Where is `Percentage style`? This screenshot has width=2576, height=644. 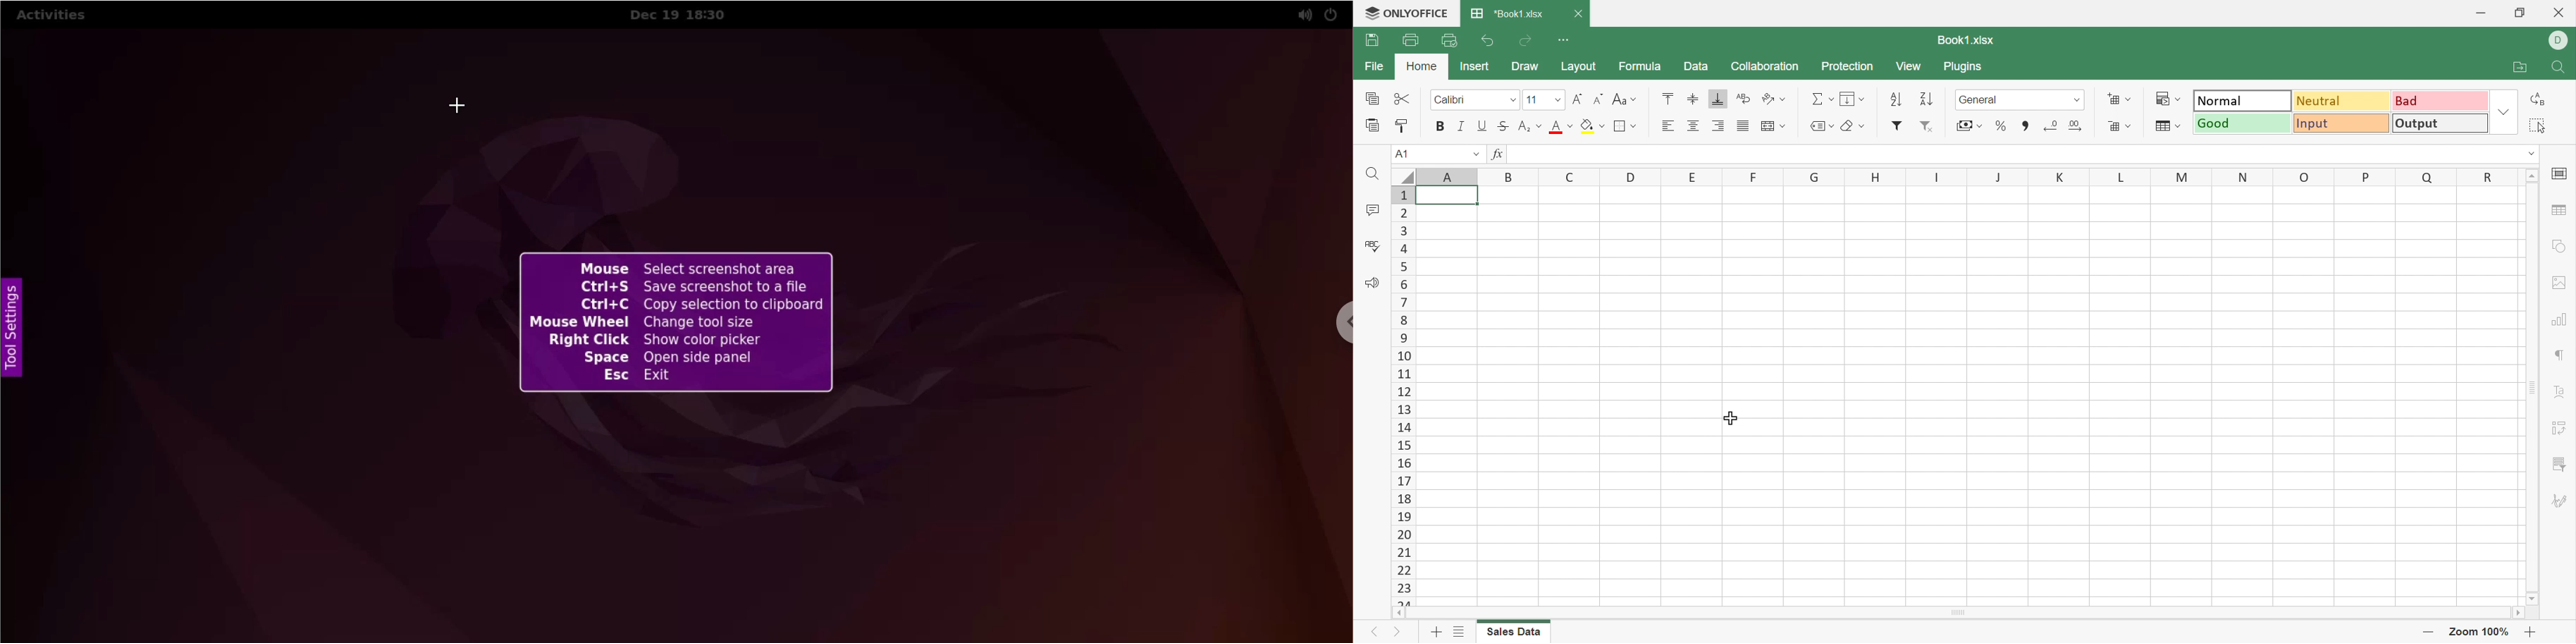
Percentage style is located at coordinates (2002, 126).